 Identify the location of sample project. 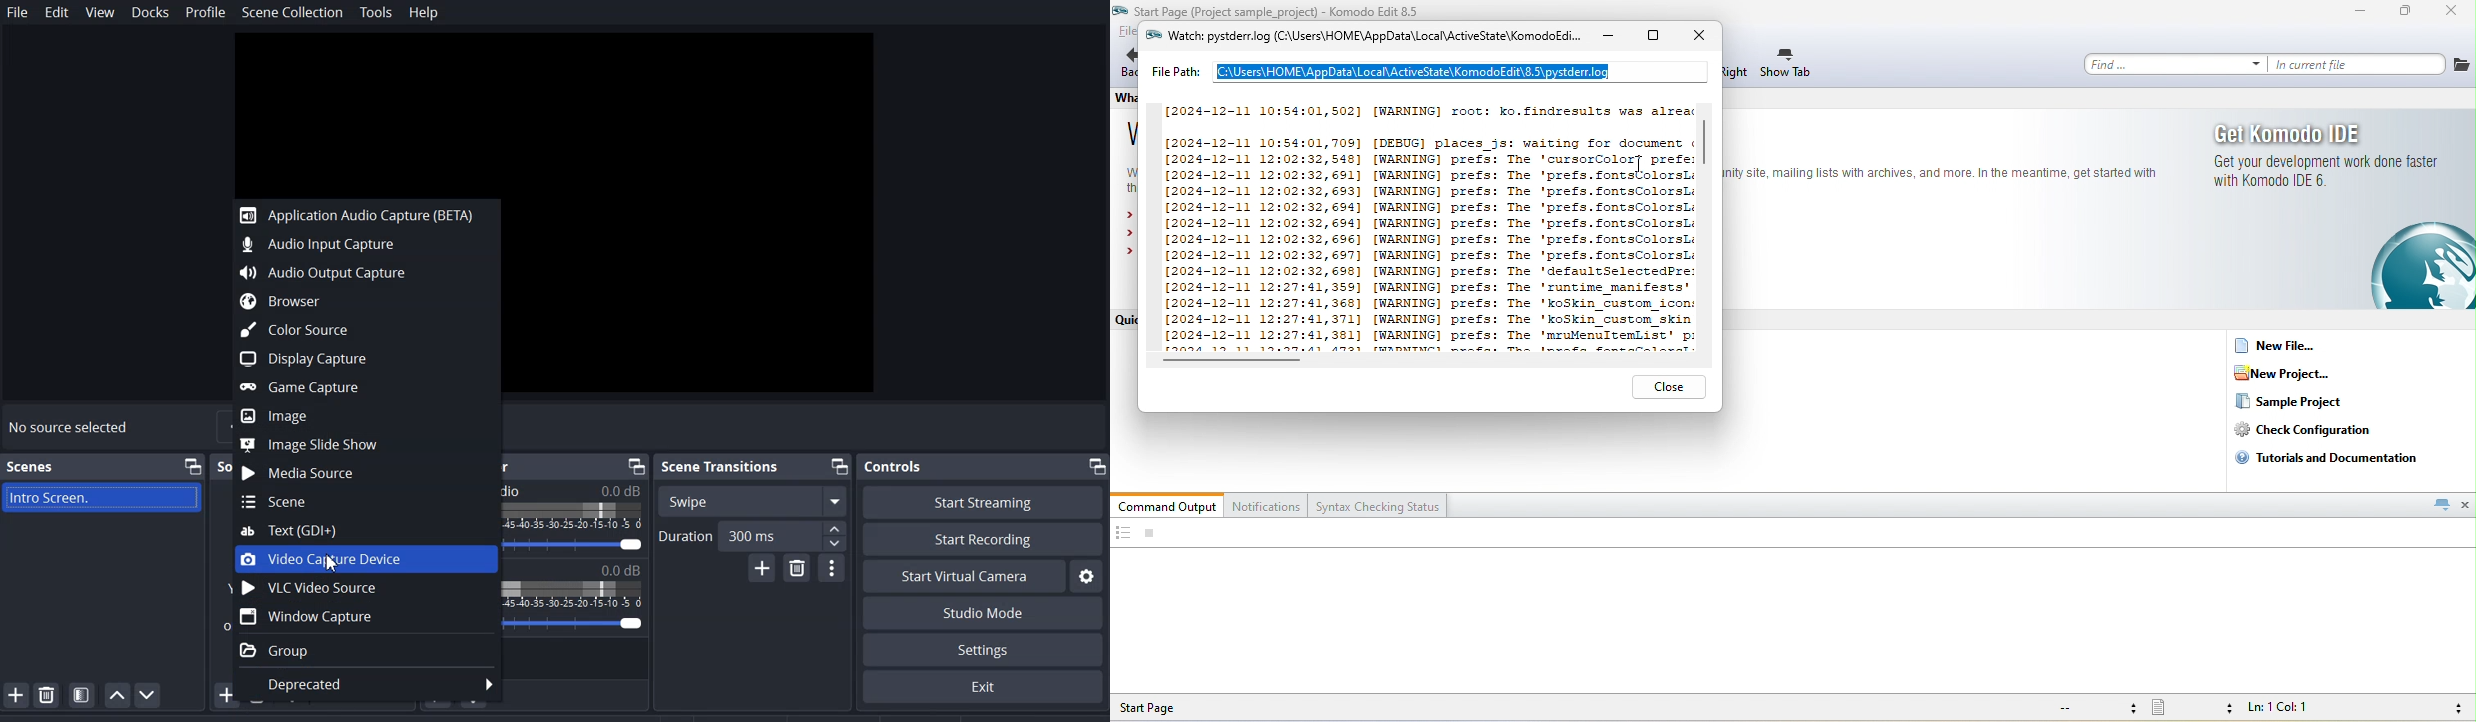
(2290, 402).